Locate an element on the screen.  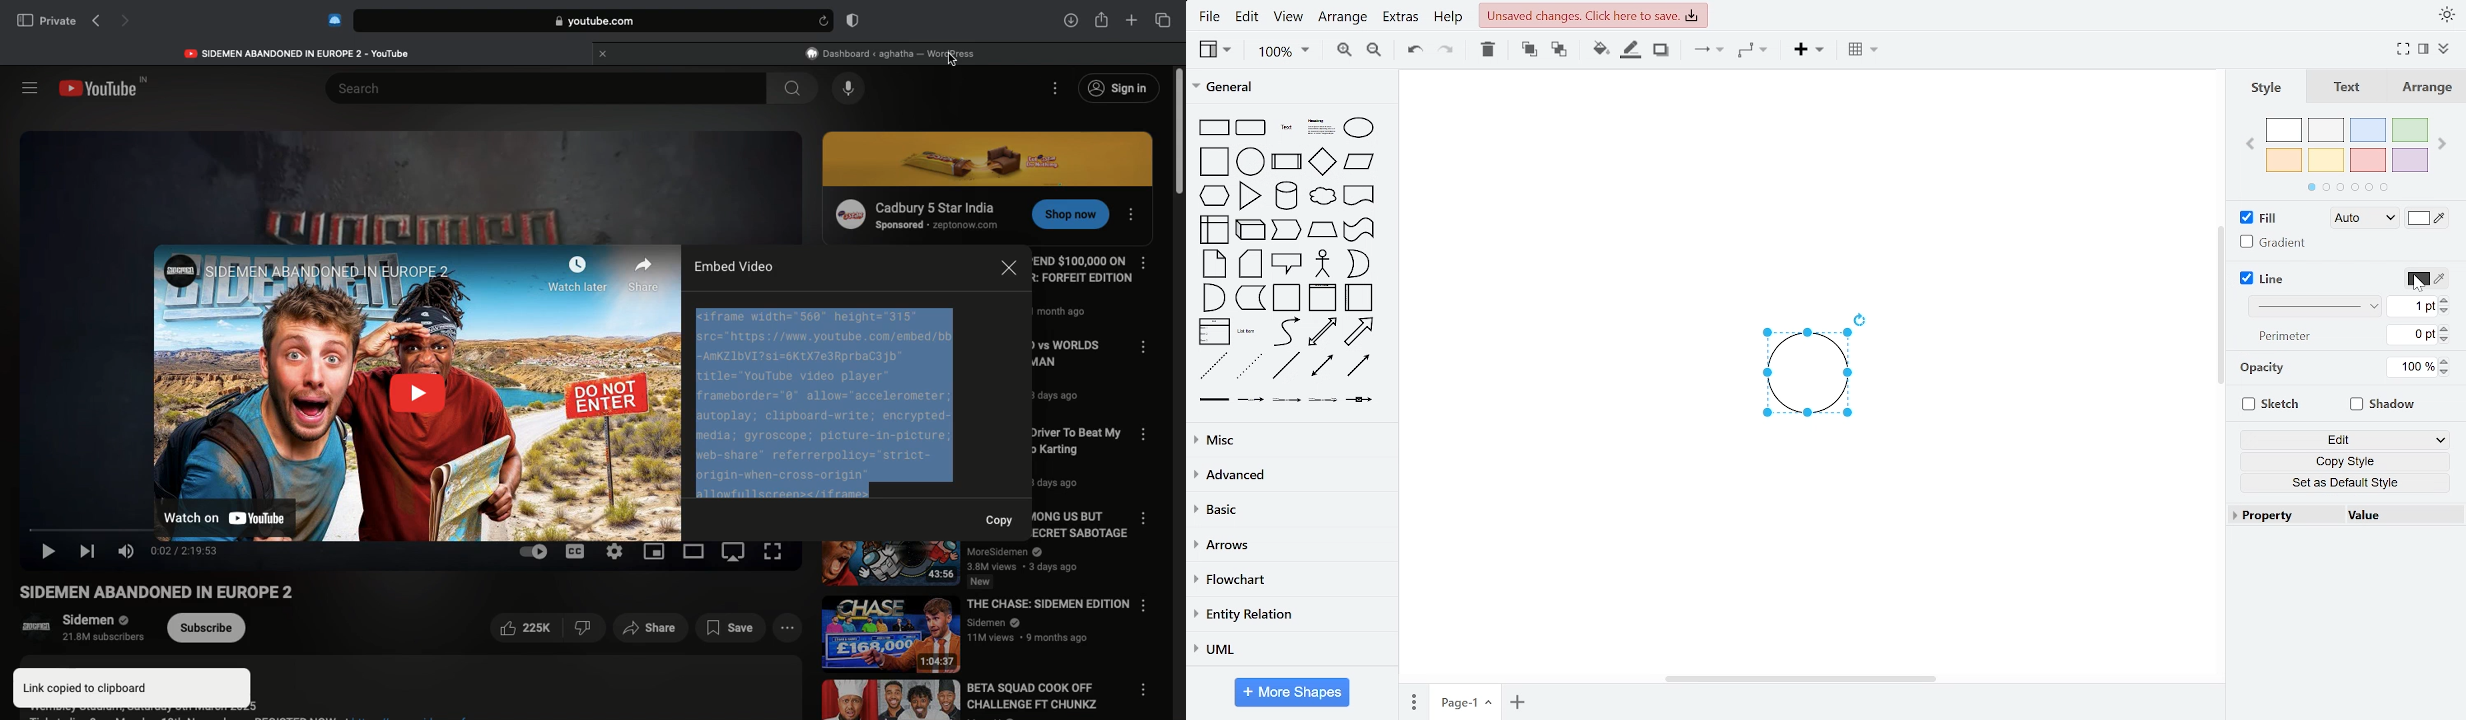
Ad is located at coordinates (914, 213).